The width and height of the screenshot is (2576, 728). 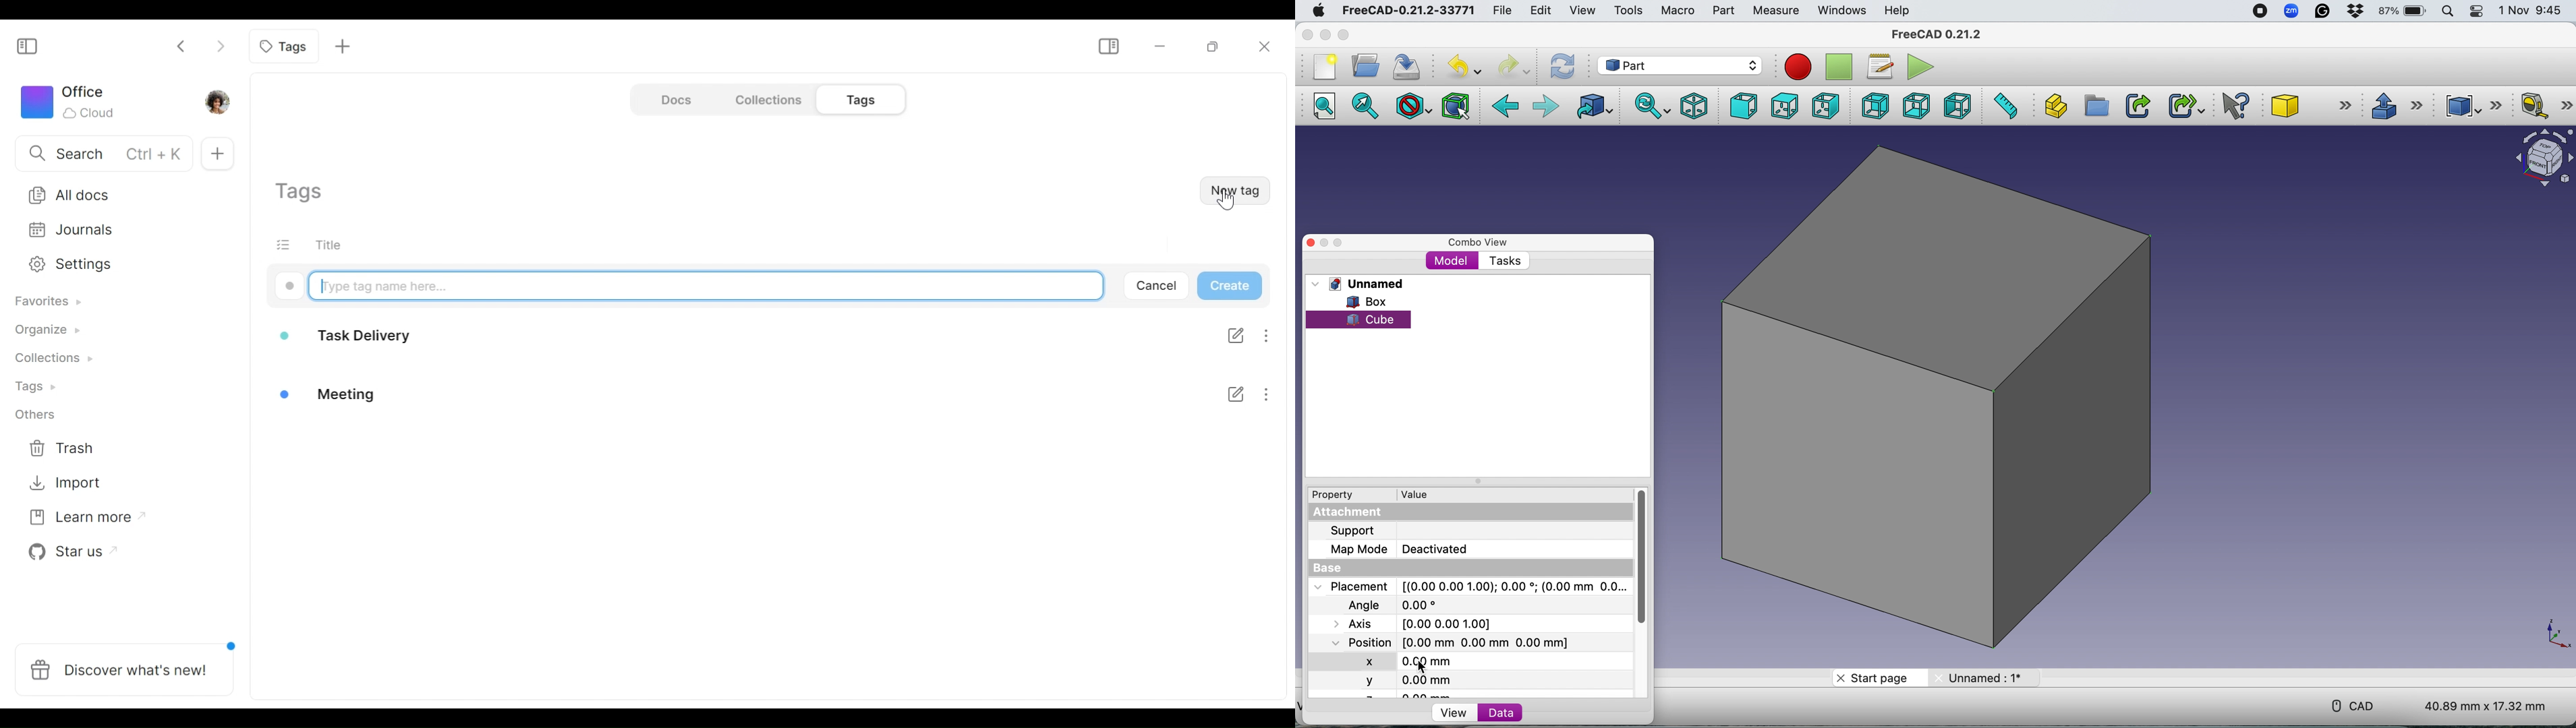 I want to click on Right, so click(x=1825, y=108).